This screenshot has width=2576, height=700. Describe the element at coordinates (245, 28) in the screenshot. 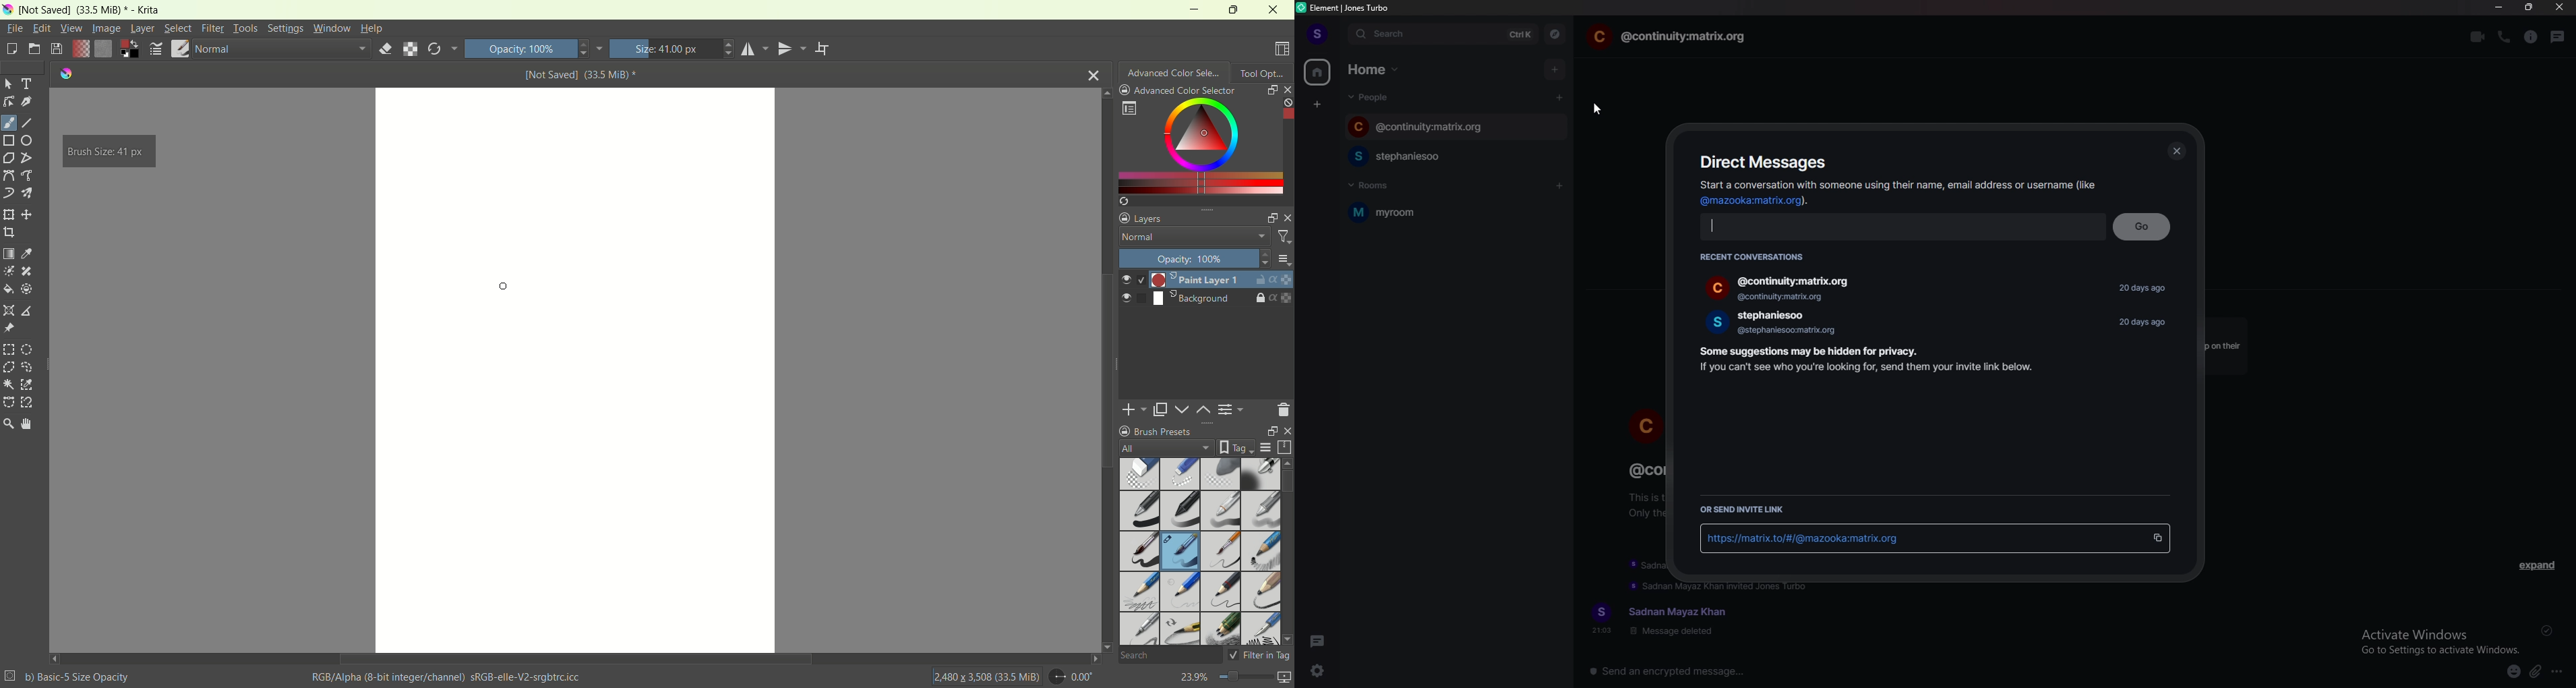

I see `tools` at that location.